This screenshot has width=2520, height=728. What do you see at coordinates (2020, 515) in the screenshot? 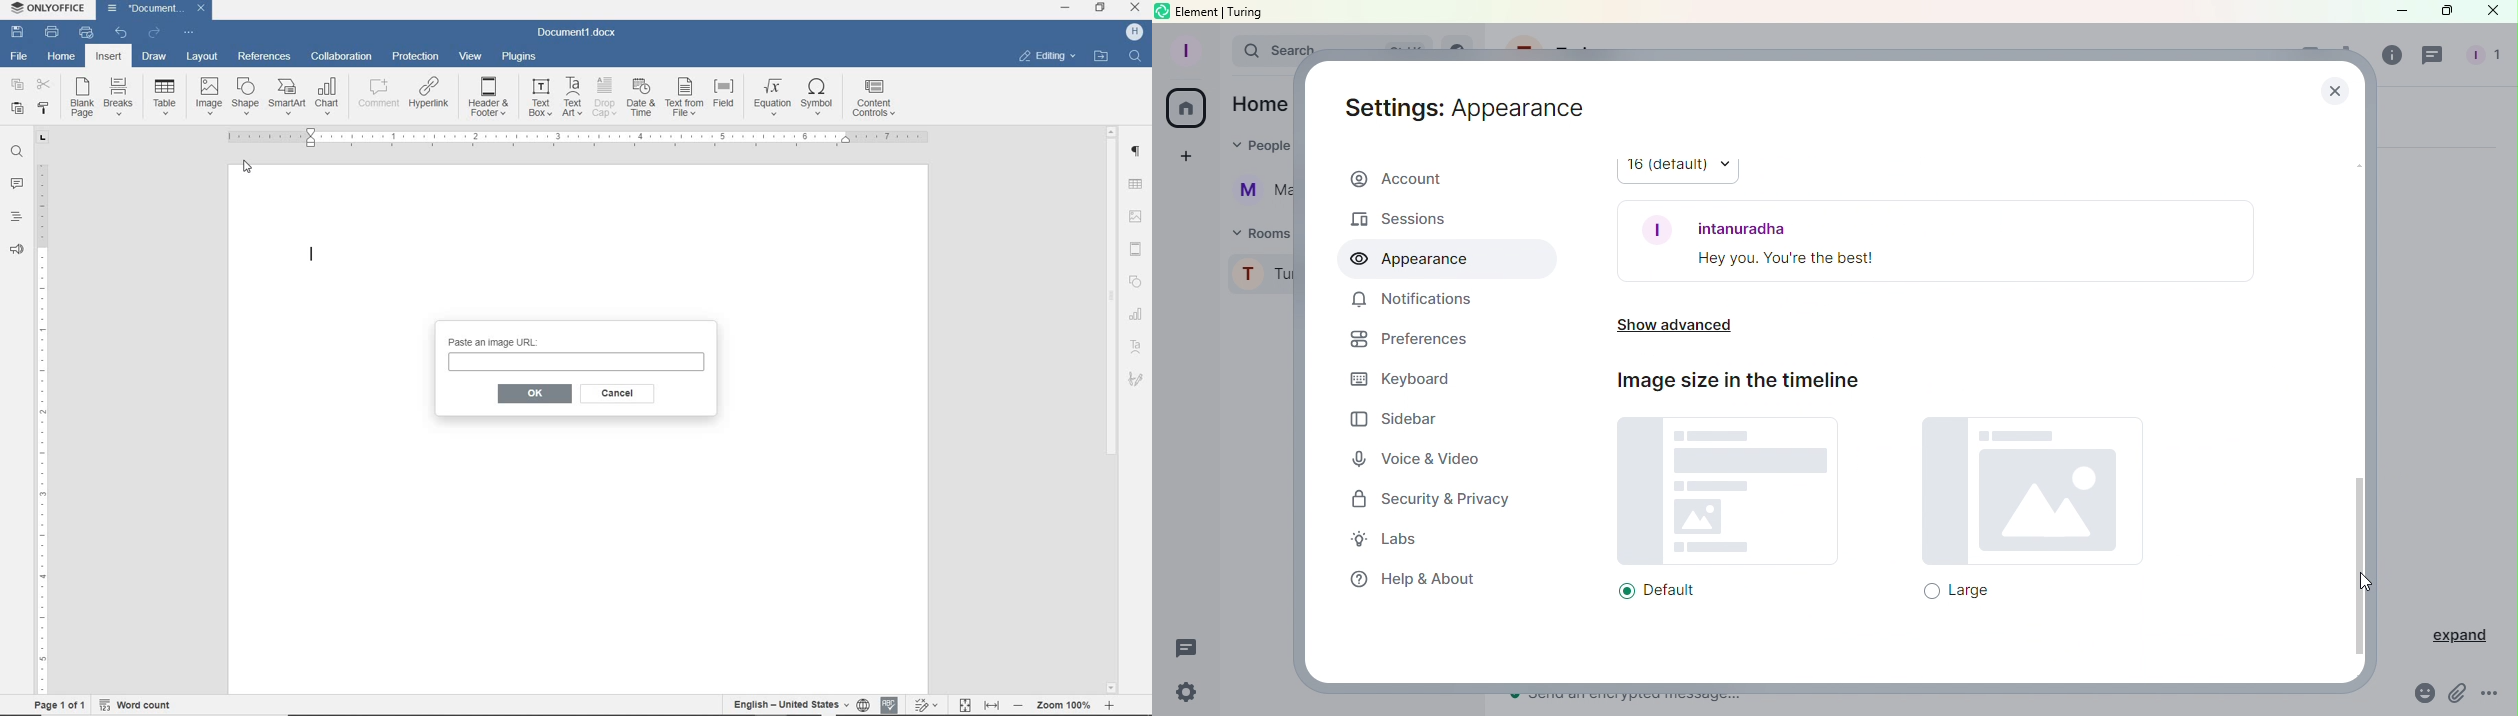
I see `Large` at bounding box center [2020, 515].